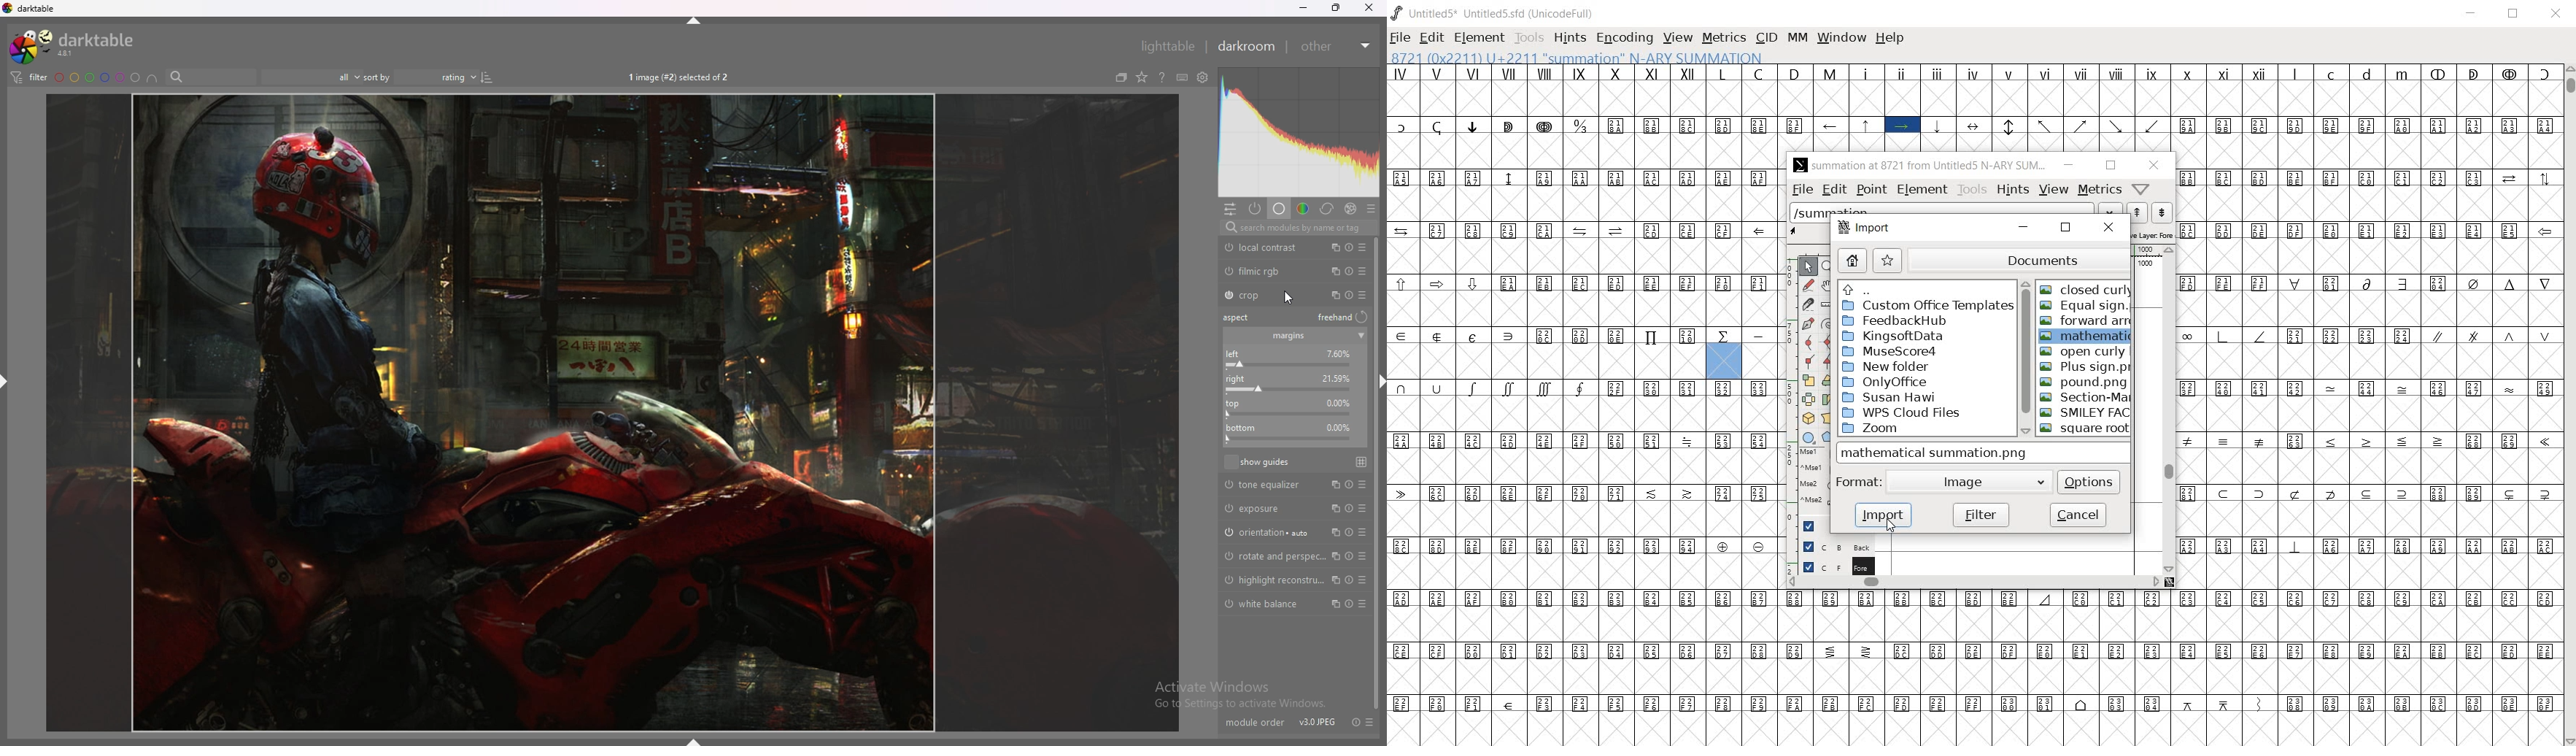  What do you see at coordinates (1972, 189) in the screenshot?
I see `tools` at bounding box center [1972, 189].